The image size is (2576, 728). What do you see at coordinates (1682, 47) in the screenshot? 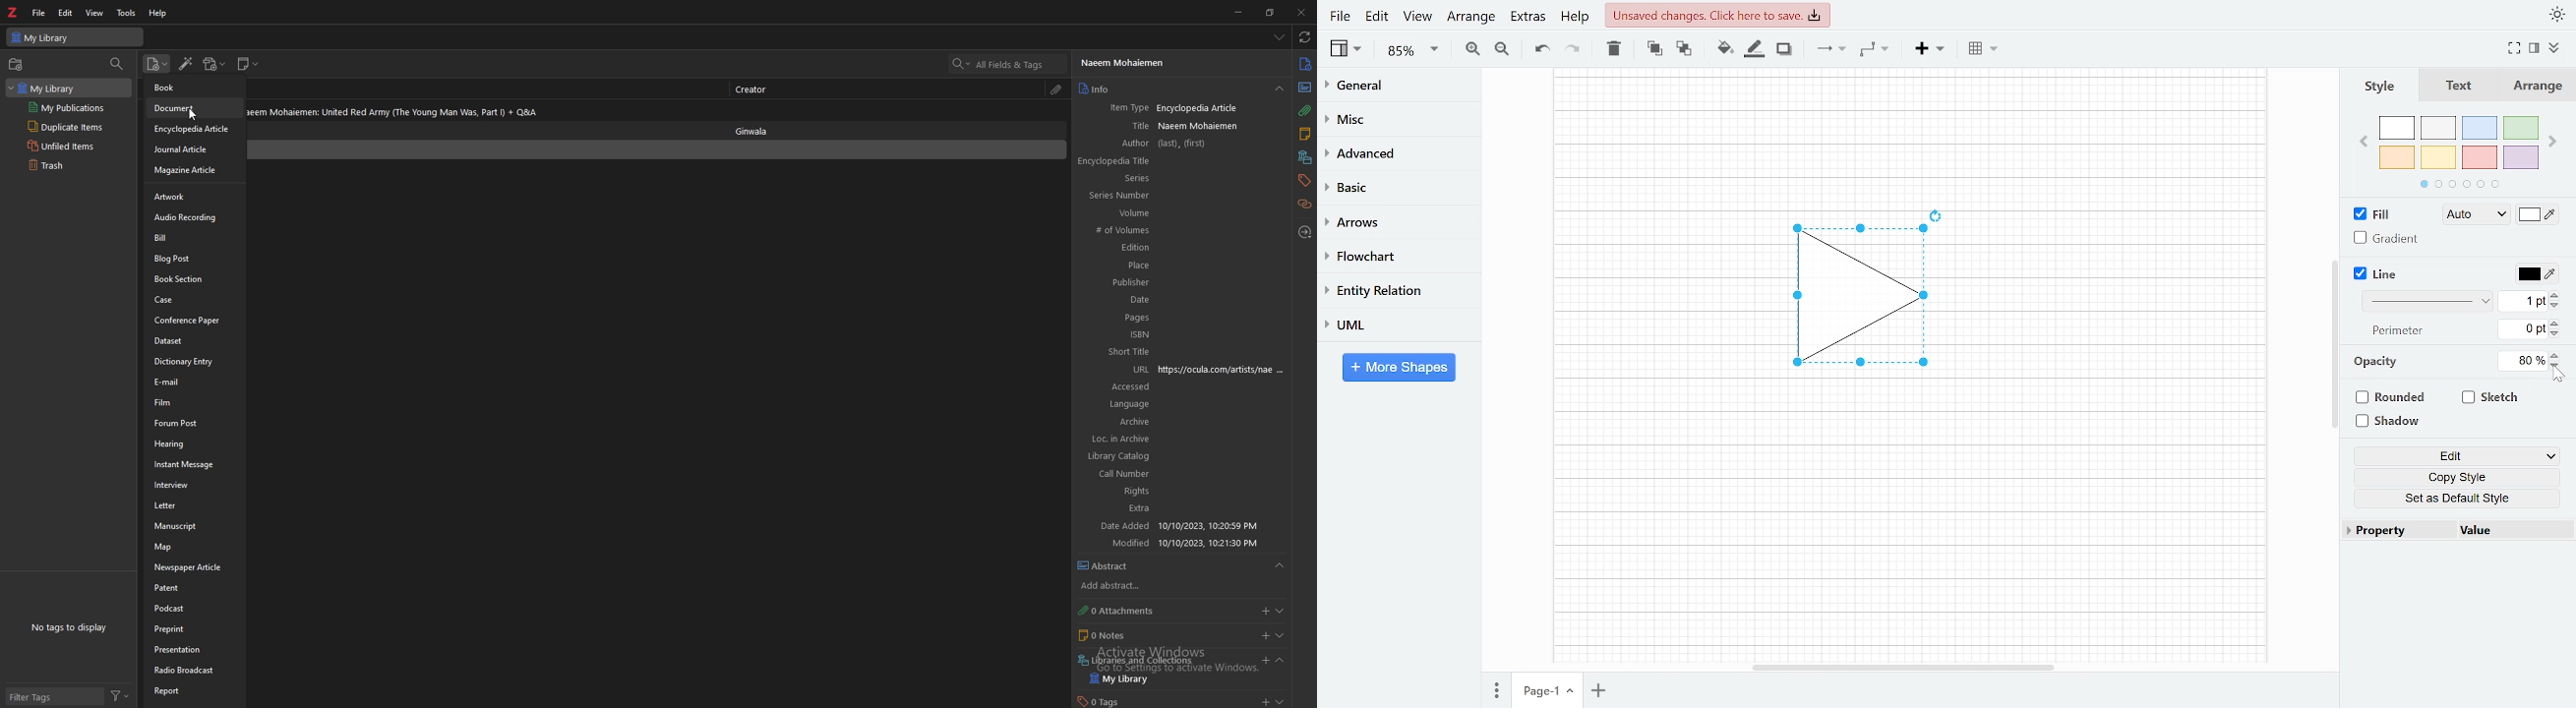
I see `To back` at bounding box center [1682, 47].